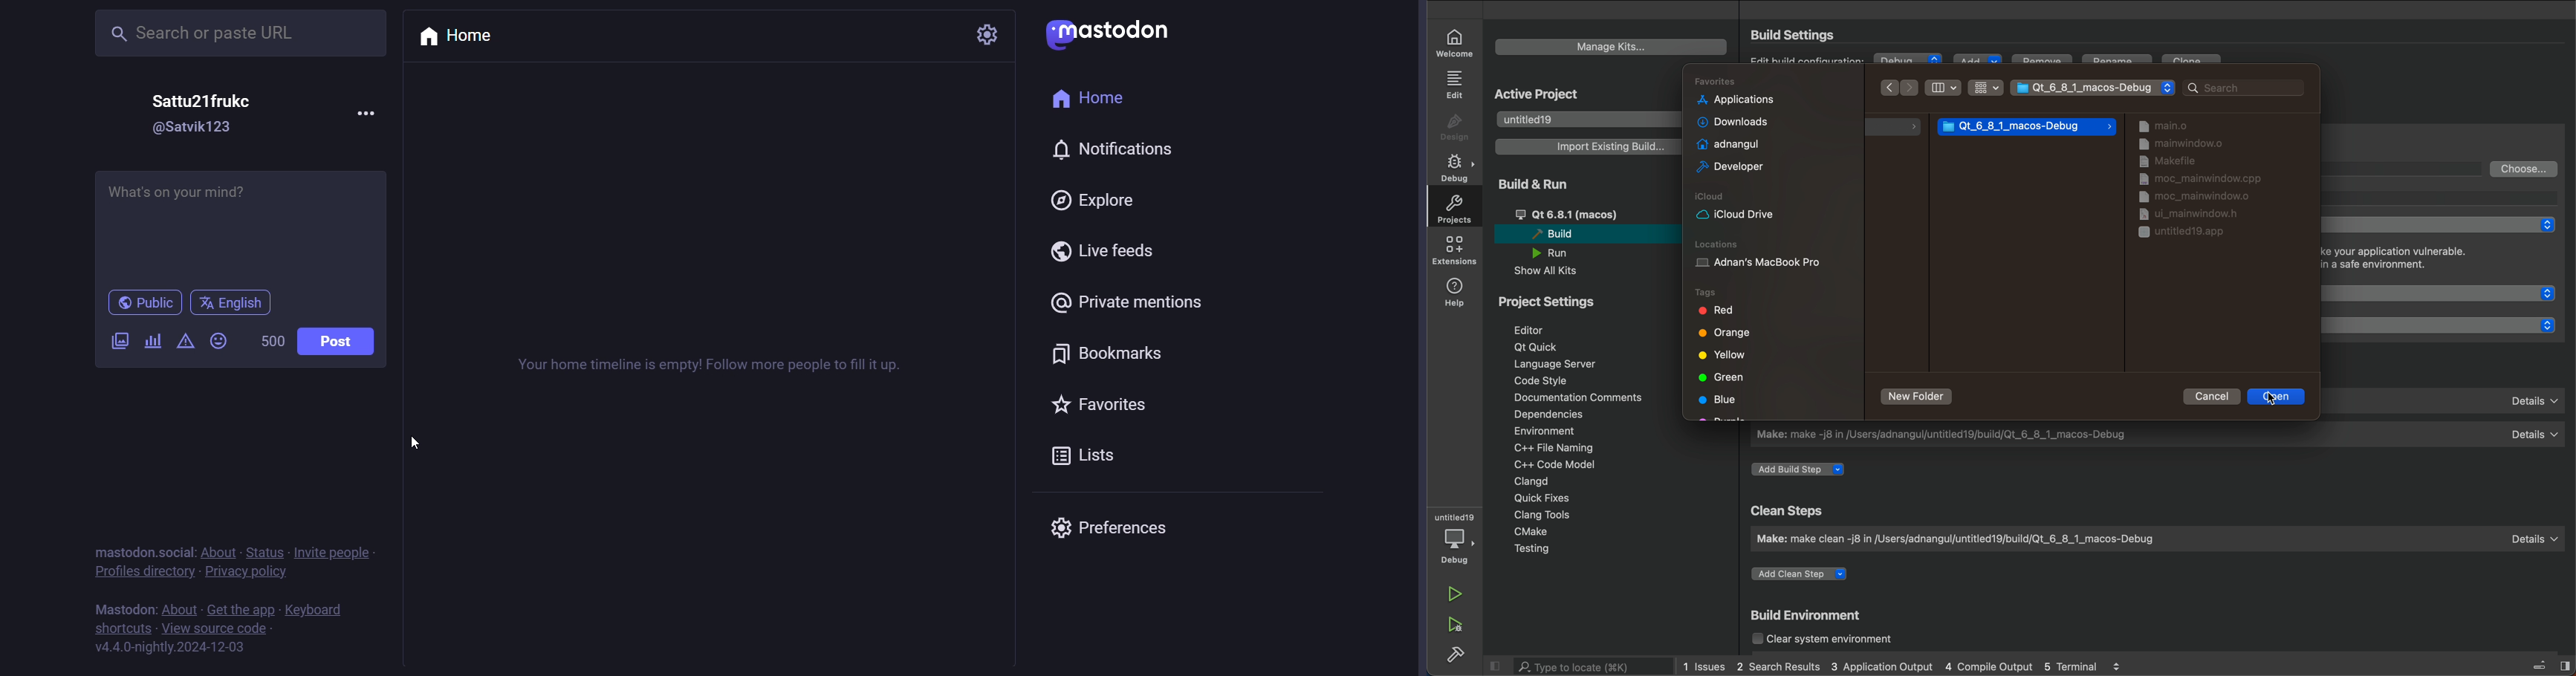 This screenshot has width=2576, height=700. What do you see at coordinates (1611, 47) in the screenshot?
I see `manage kits` at bounding box center [1611, 47].